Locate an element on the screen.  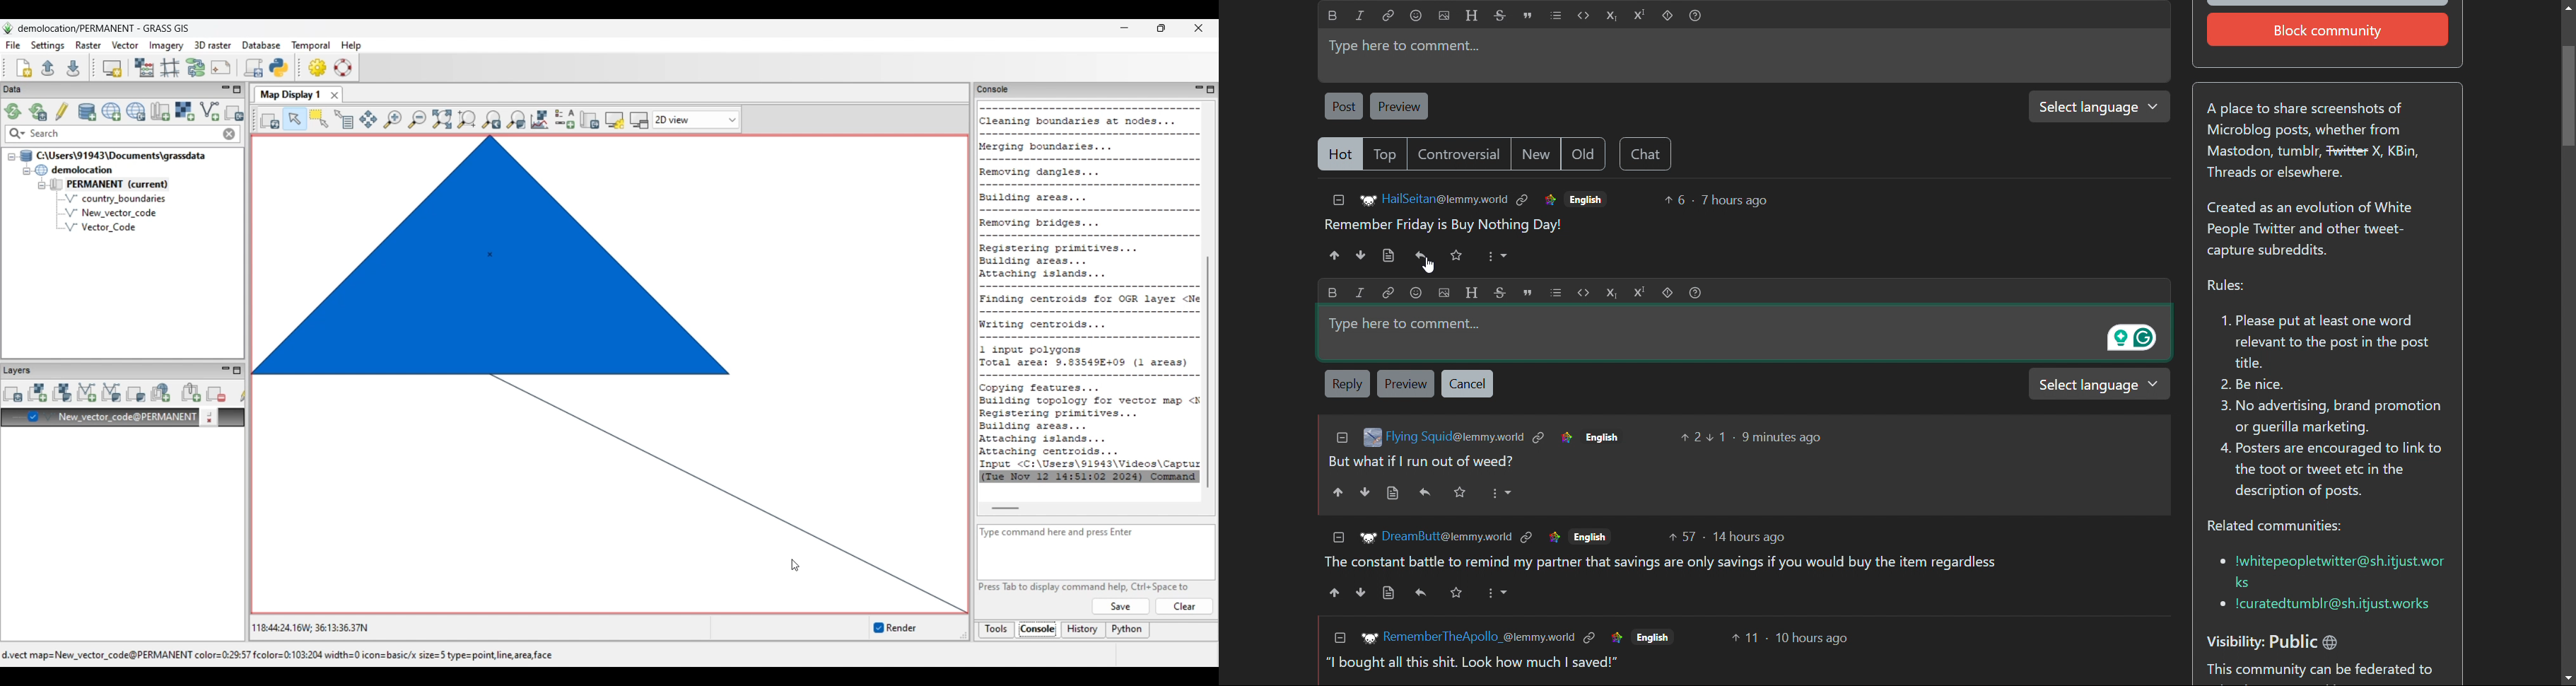
header is located at coordinates (1469, 290).